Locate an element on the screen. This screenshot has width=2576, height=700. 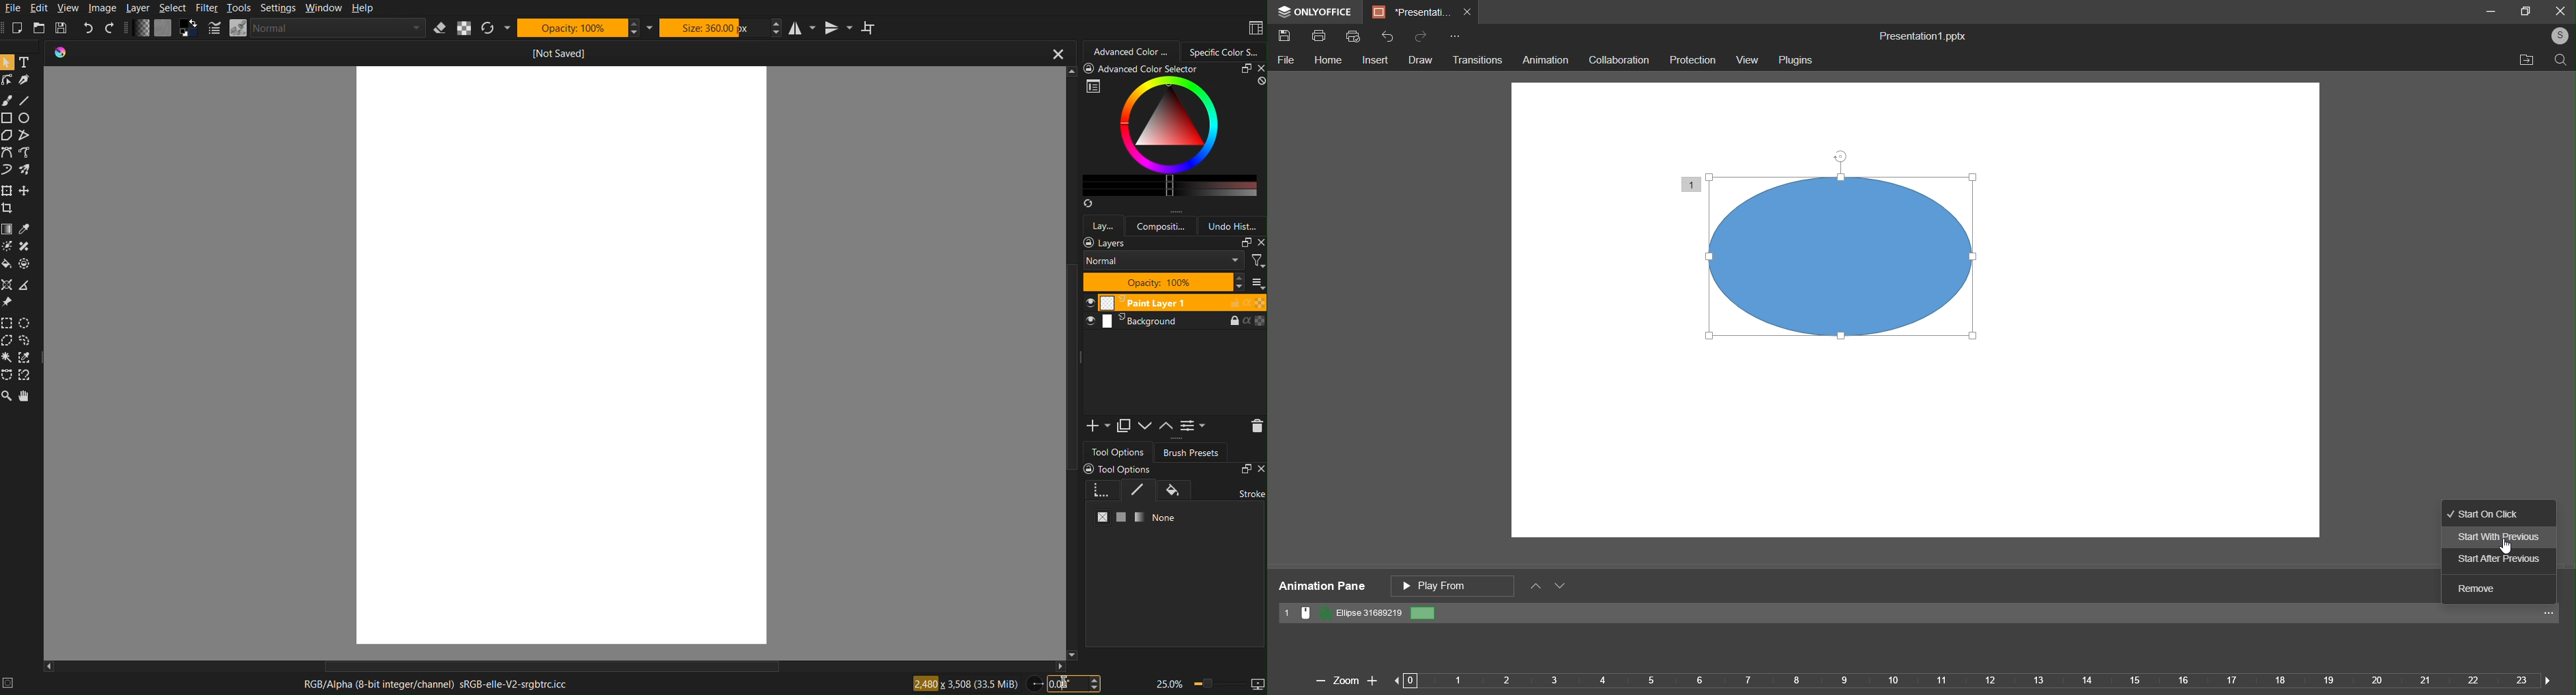
Canvas Size is located at coordinates (964, 684).